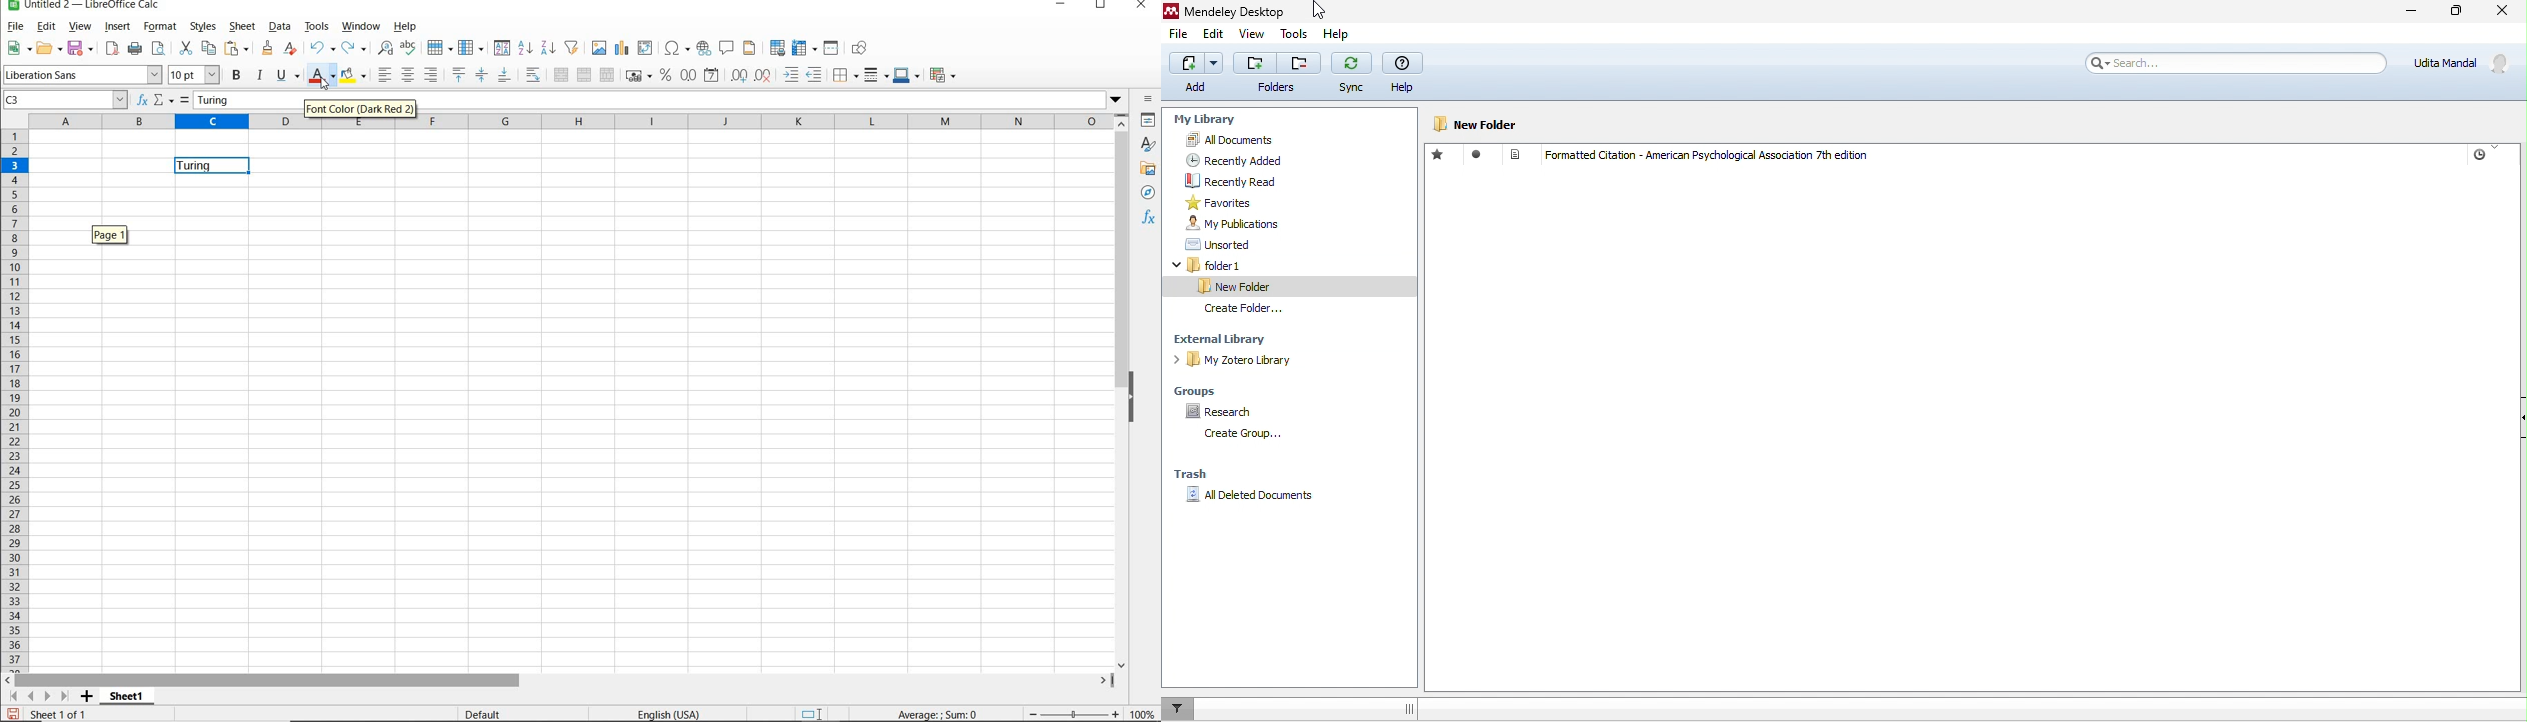 Image resolution: width=2548 pixels, height=728 pixels. I want to click on CLONE FORMATTING, so click(268, 50).